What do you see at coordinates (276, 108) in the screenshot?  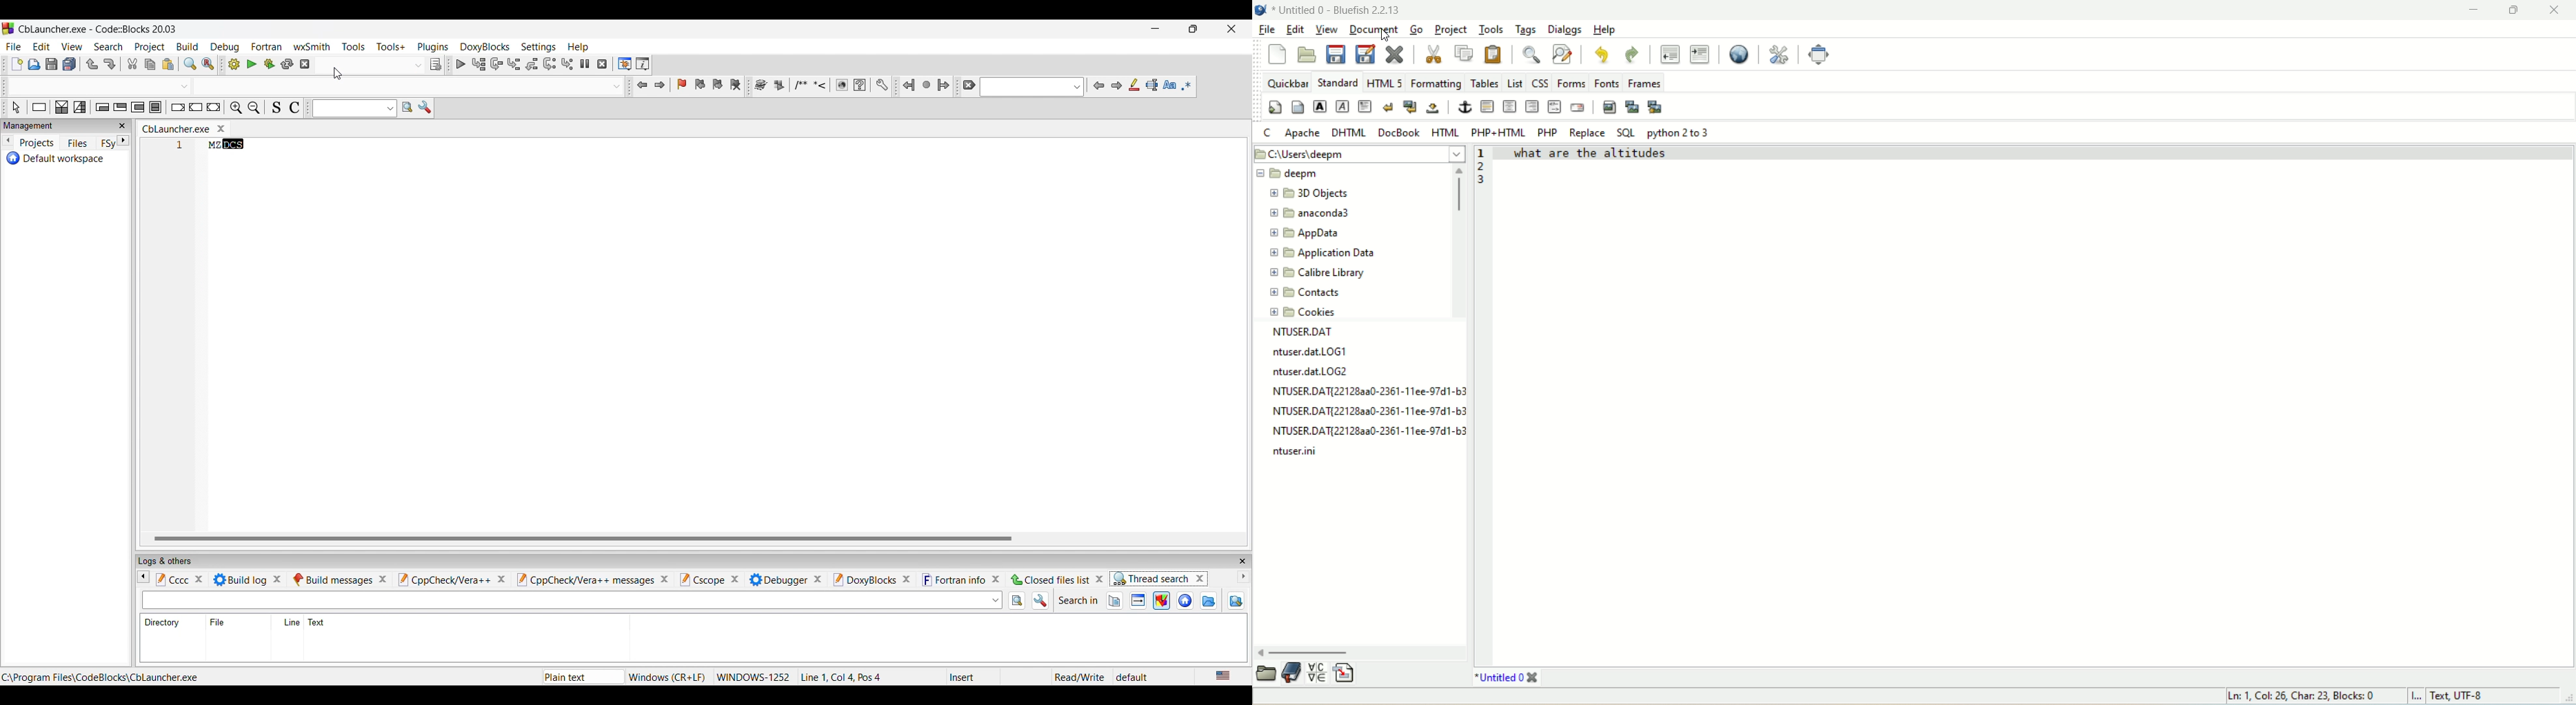 I see `Toggle source` at bounding box center [276, 108].